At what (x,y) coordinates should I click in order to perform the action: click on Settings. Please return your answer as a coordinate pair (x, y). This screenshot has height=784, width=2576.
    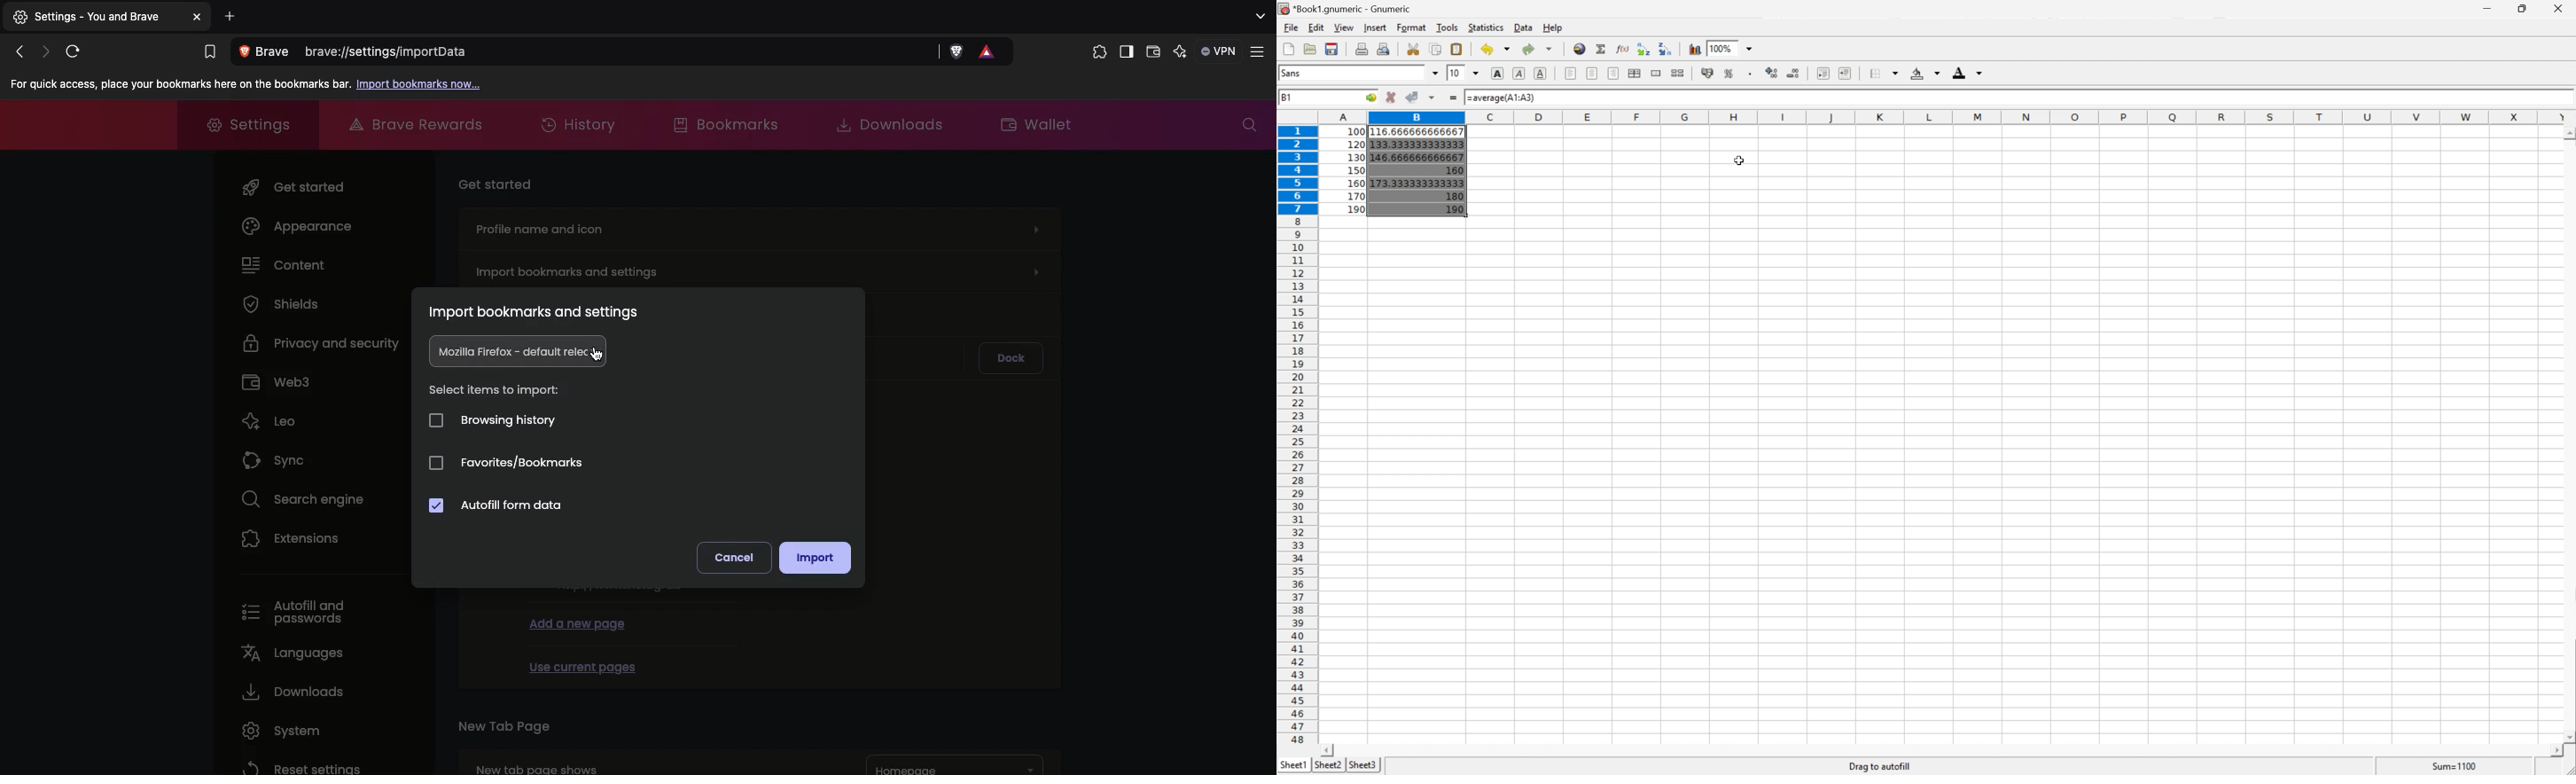
    Looking at the image, I should click on (95, 18).